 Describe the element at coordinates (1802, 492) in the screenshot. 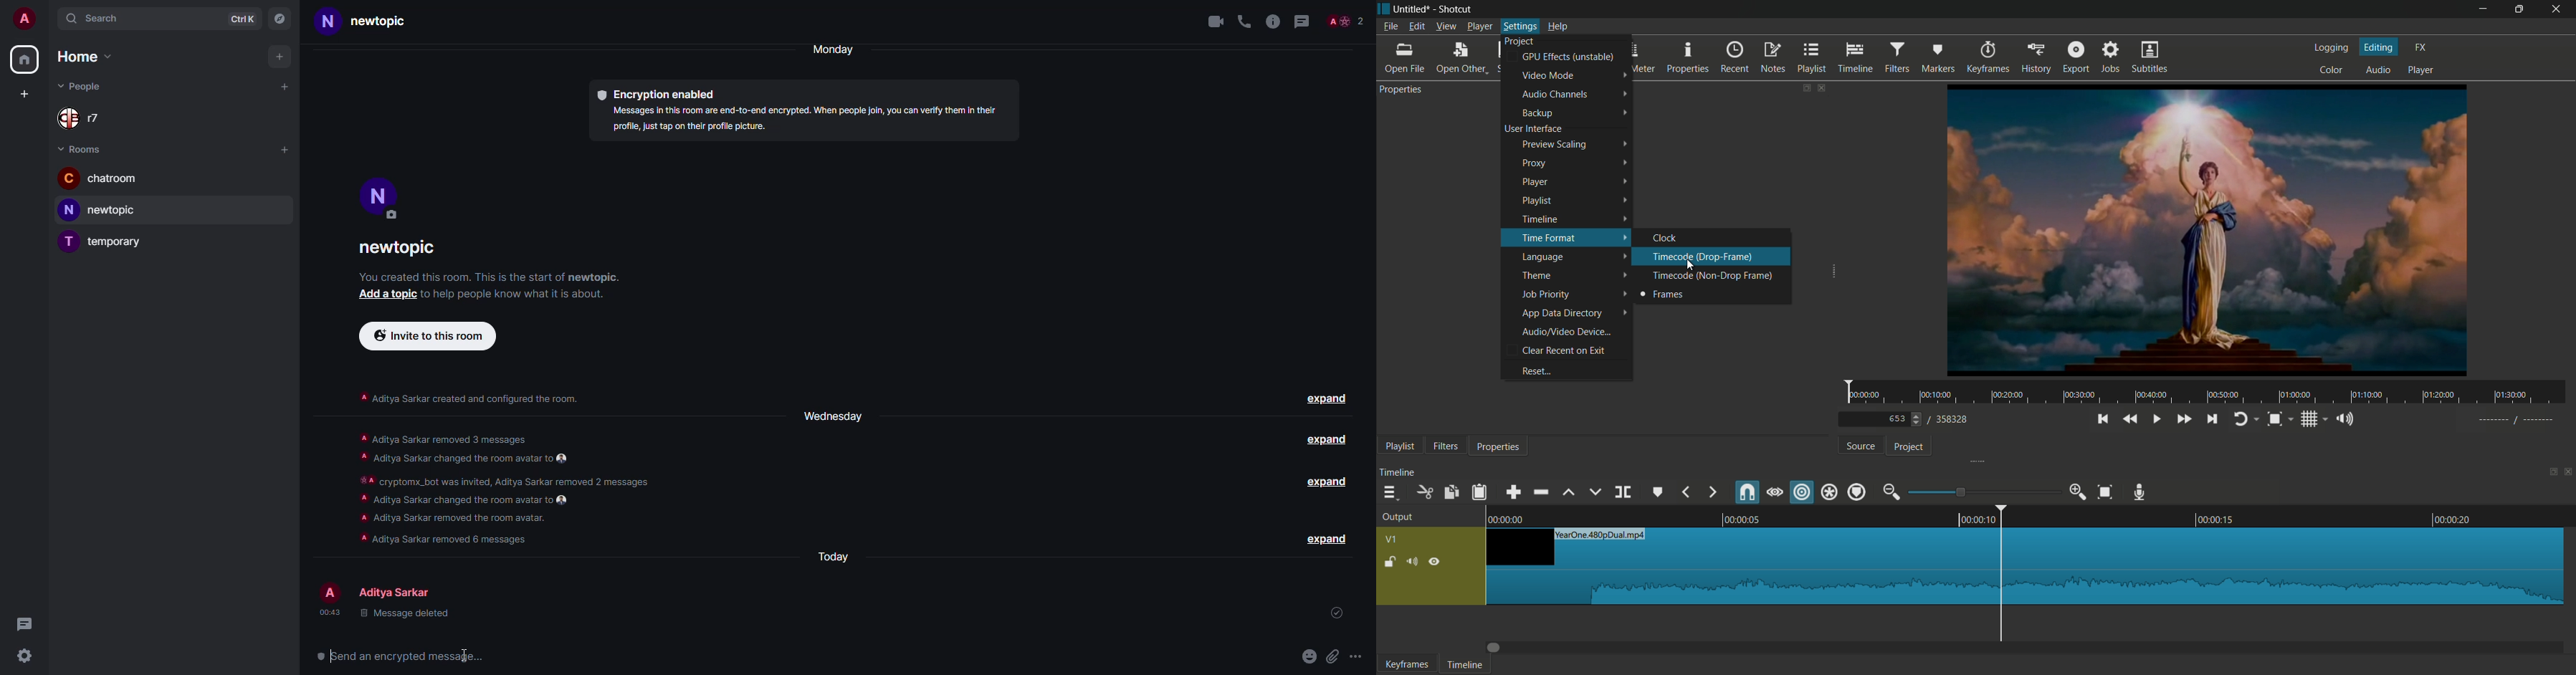

I see `ripple` at that location.